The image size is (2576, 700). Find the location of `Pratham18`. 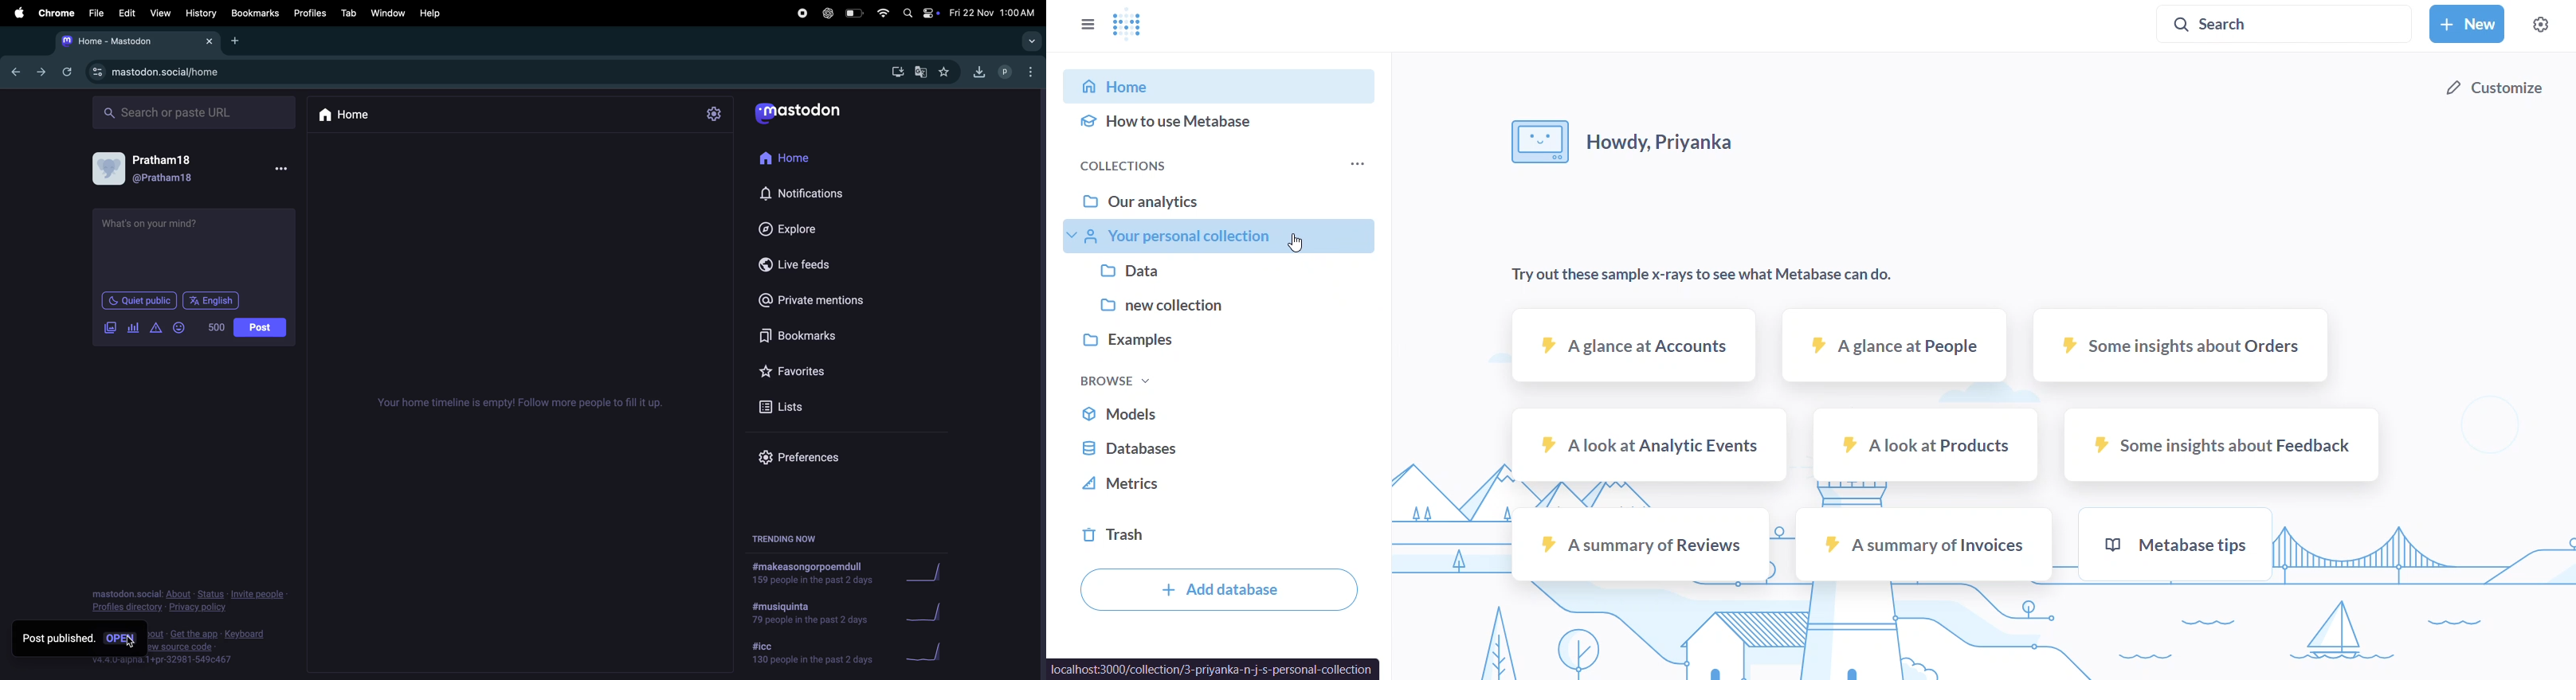

Pratham18 is located at coordinates (163, 161).